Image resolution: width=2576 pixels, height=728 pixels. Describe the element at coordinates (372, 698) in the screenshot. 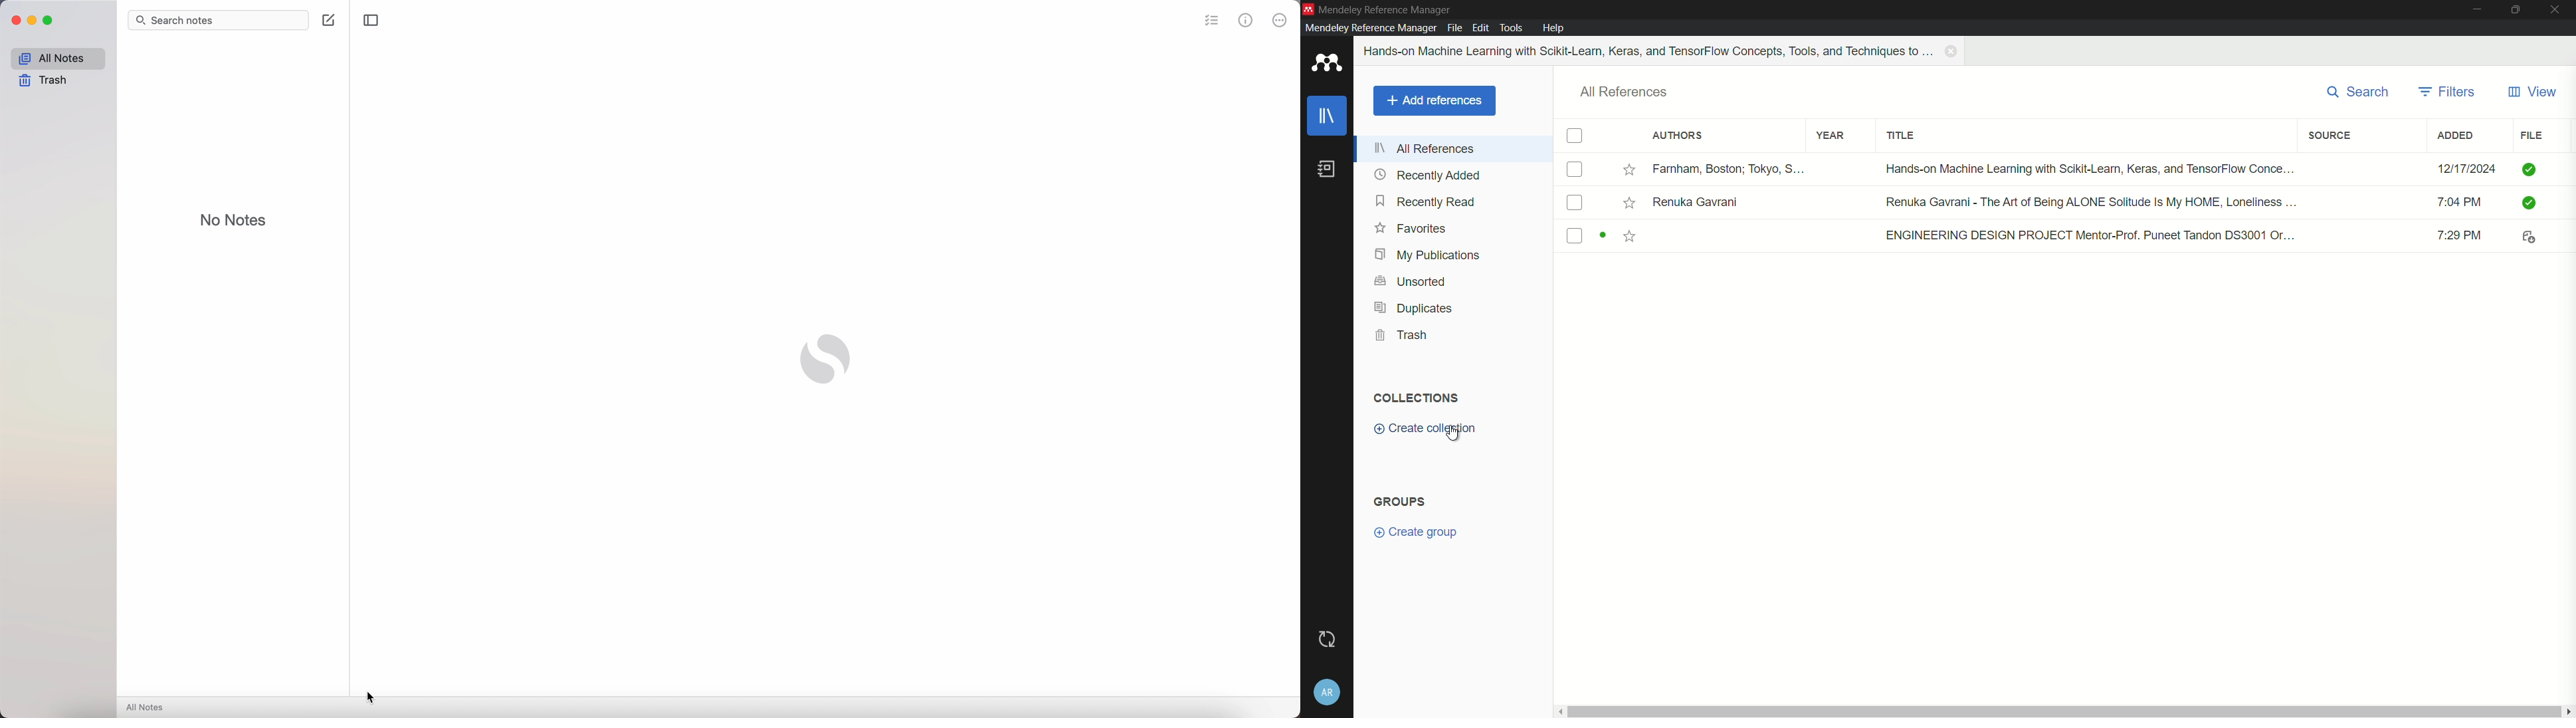

I see `cursor` at that location.